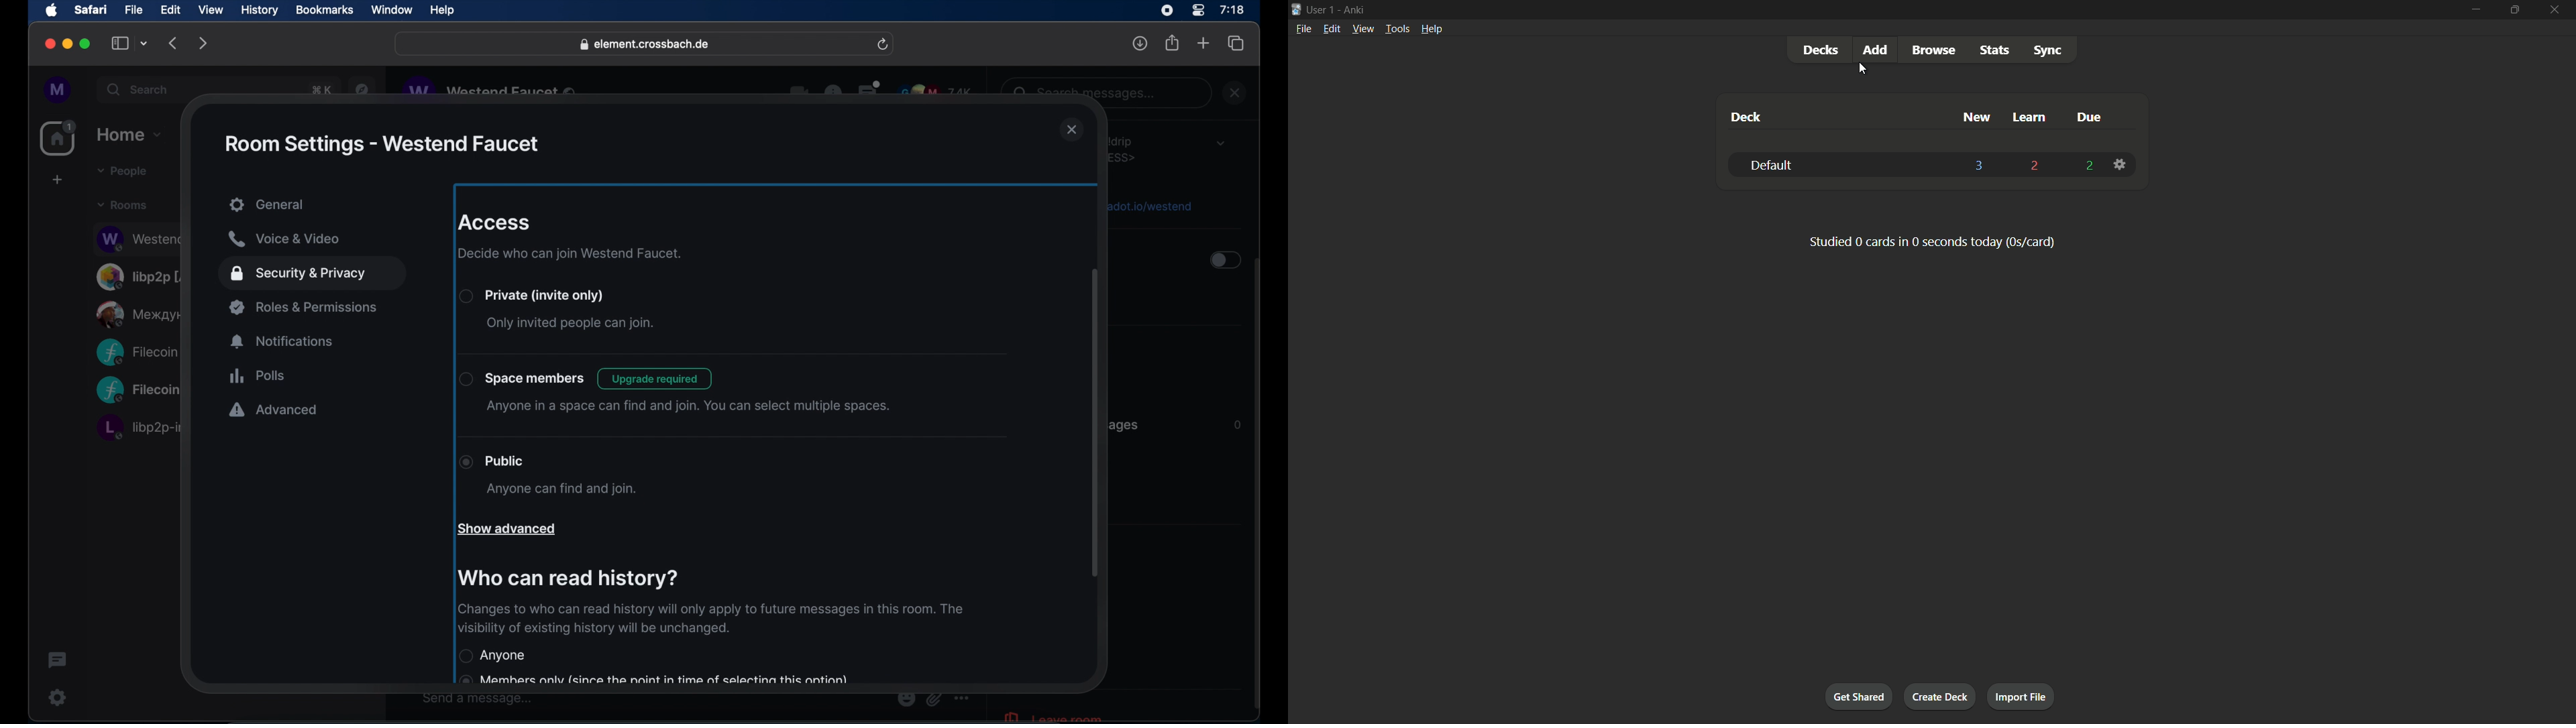  Describe the element at coordinates (1878, 49) in the screenshot. I see `add` at that location.